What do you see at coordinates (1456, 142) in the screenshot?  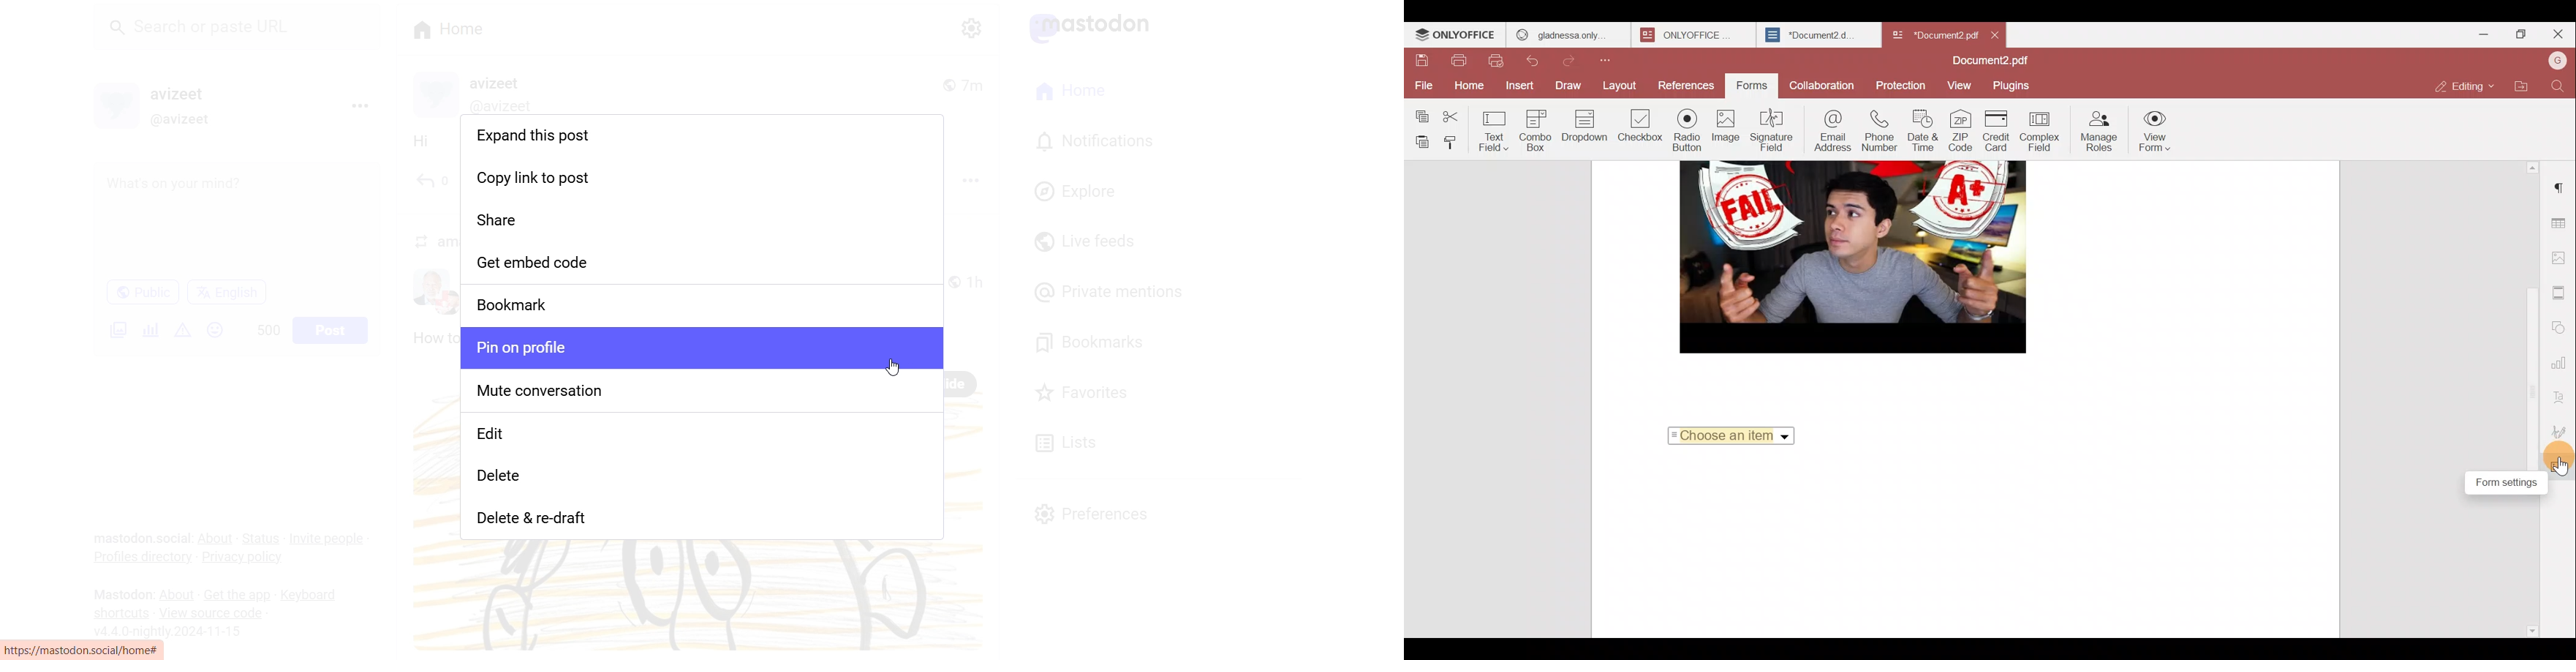 I see `Copy style` at bounding box center [1456, 142].